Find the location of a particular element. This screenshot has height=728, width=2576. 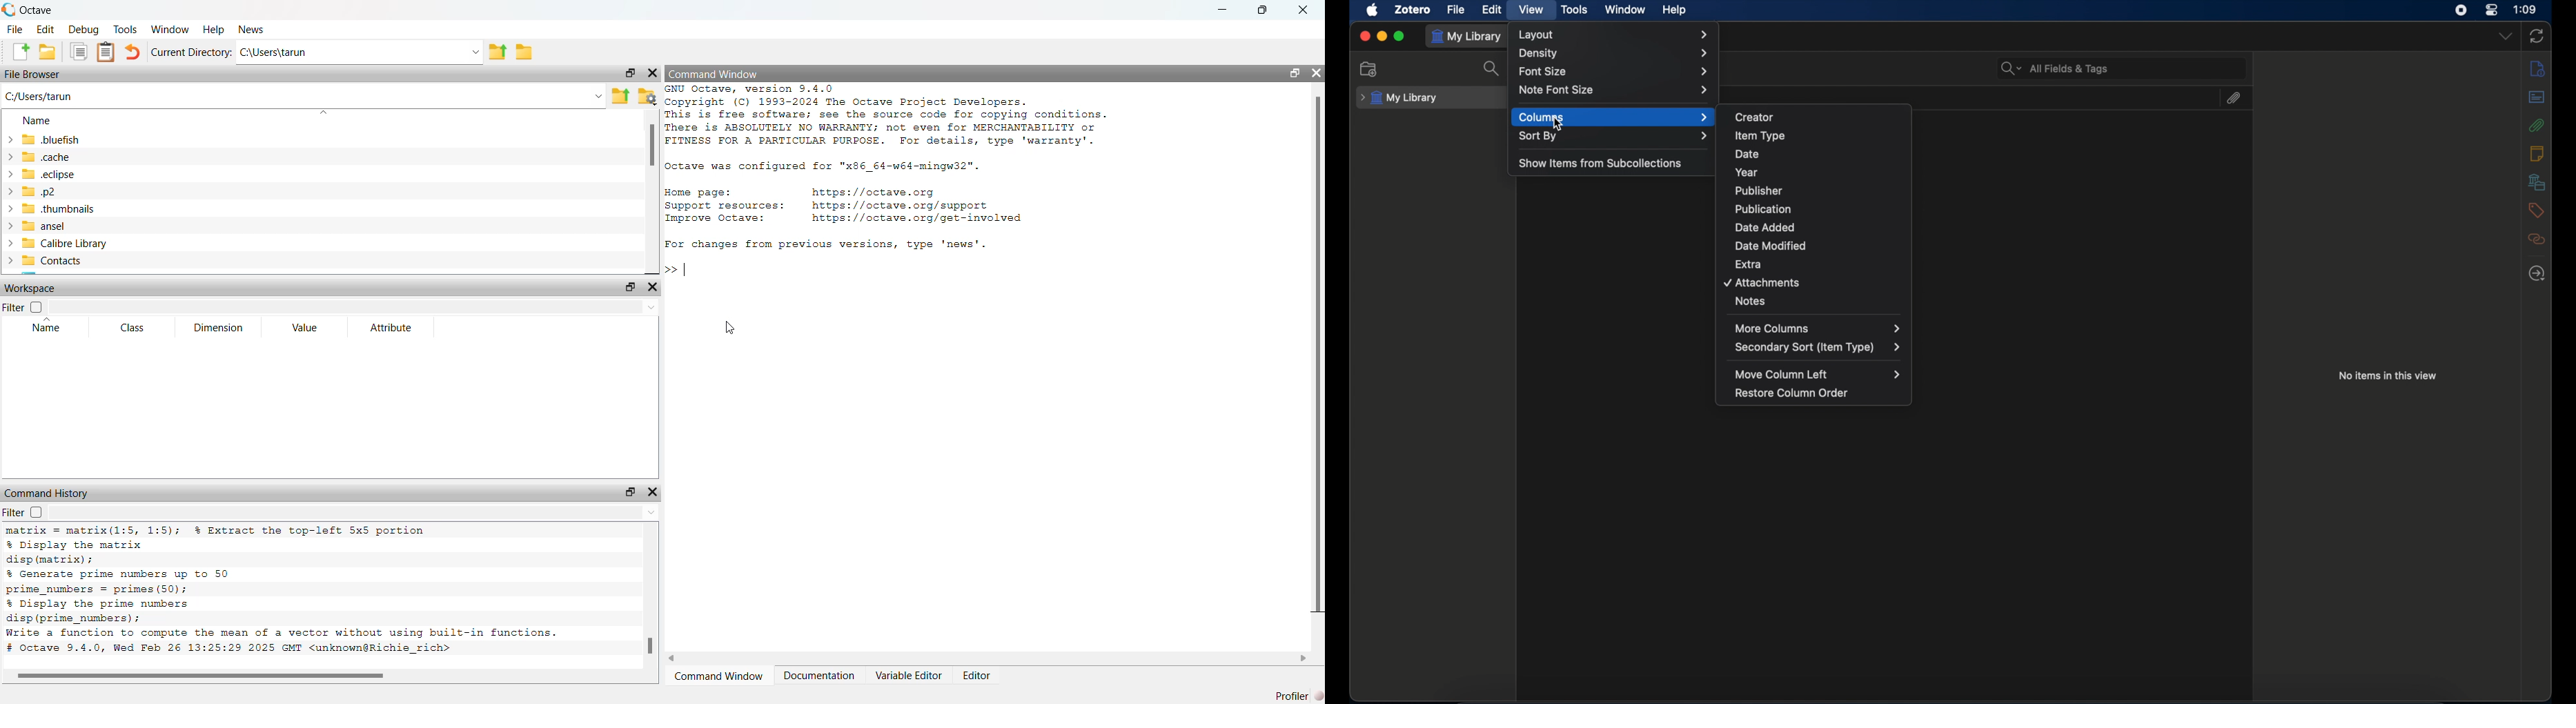

date modified is located at coordinates (1771, 246).